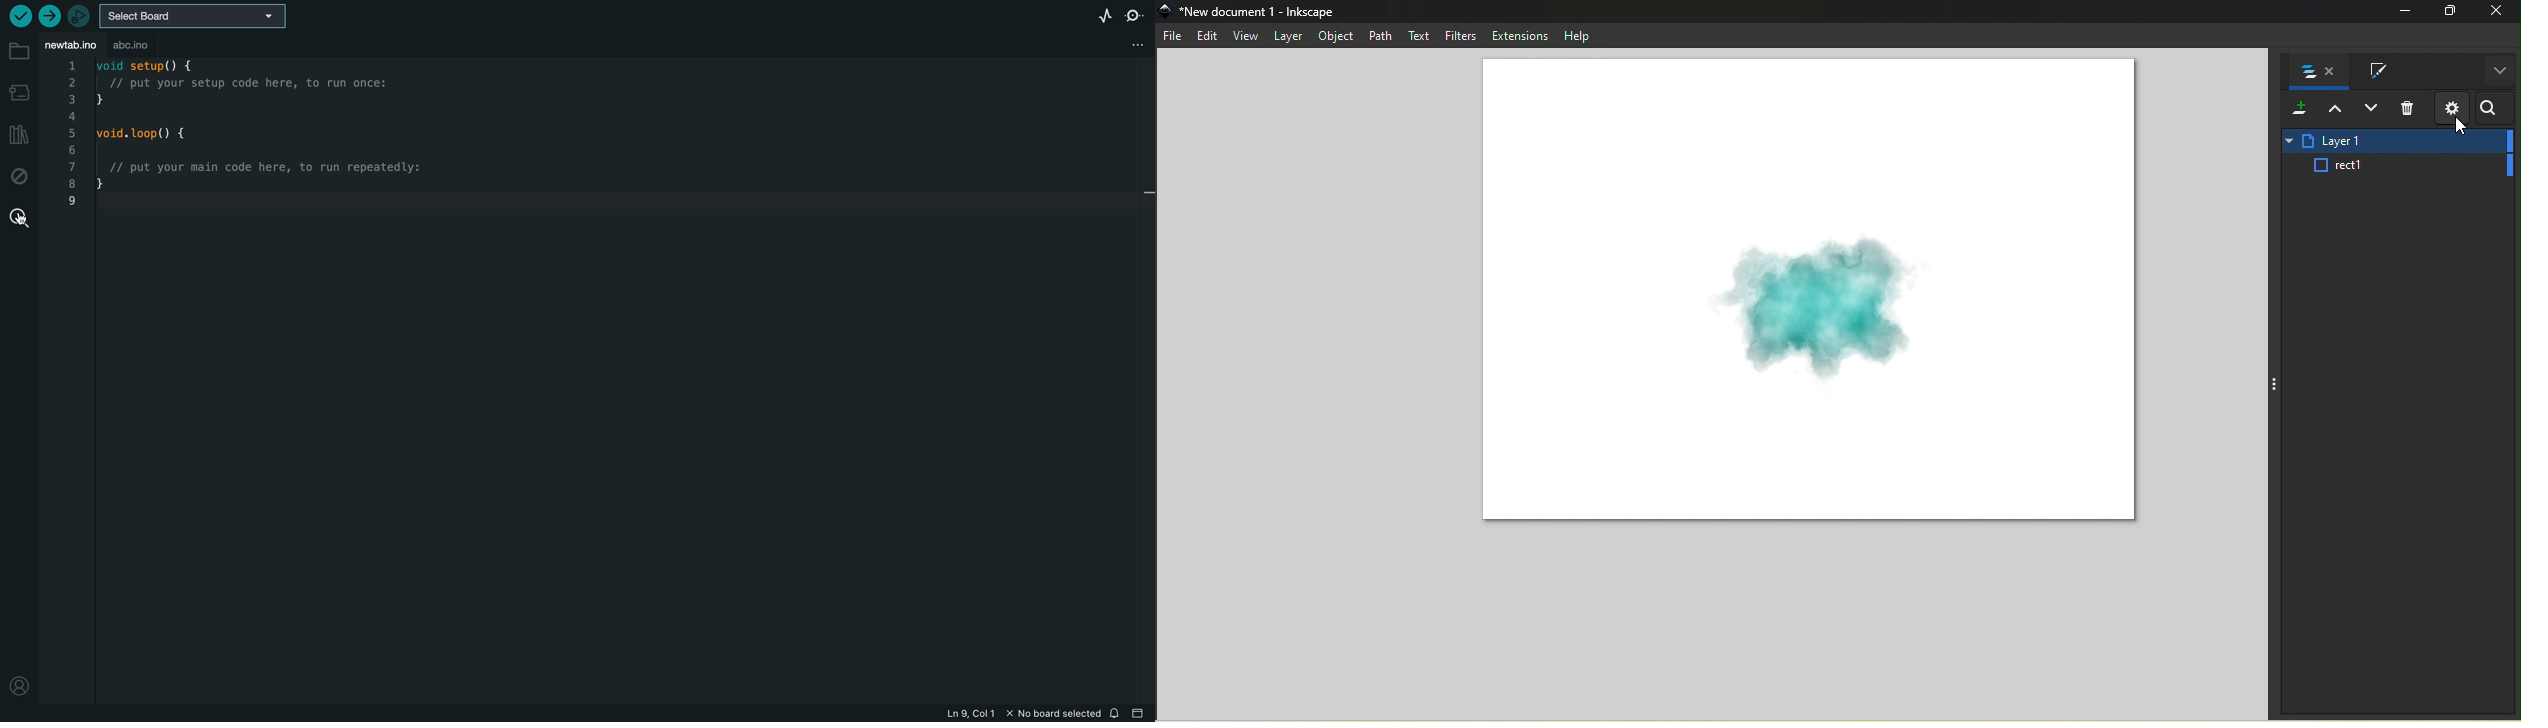  I want to click on Minimize, so click(2400, 12).